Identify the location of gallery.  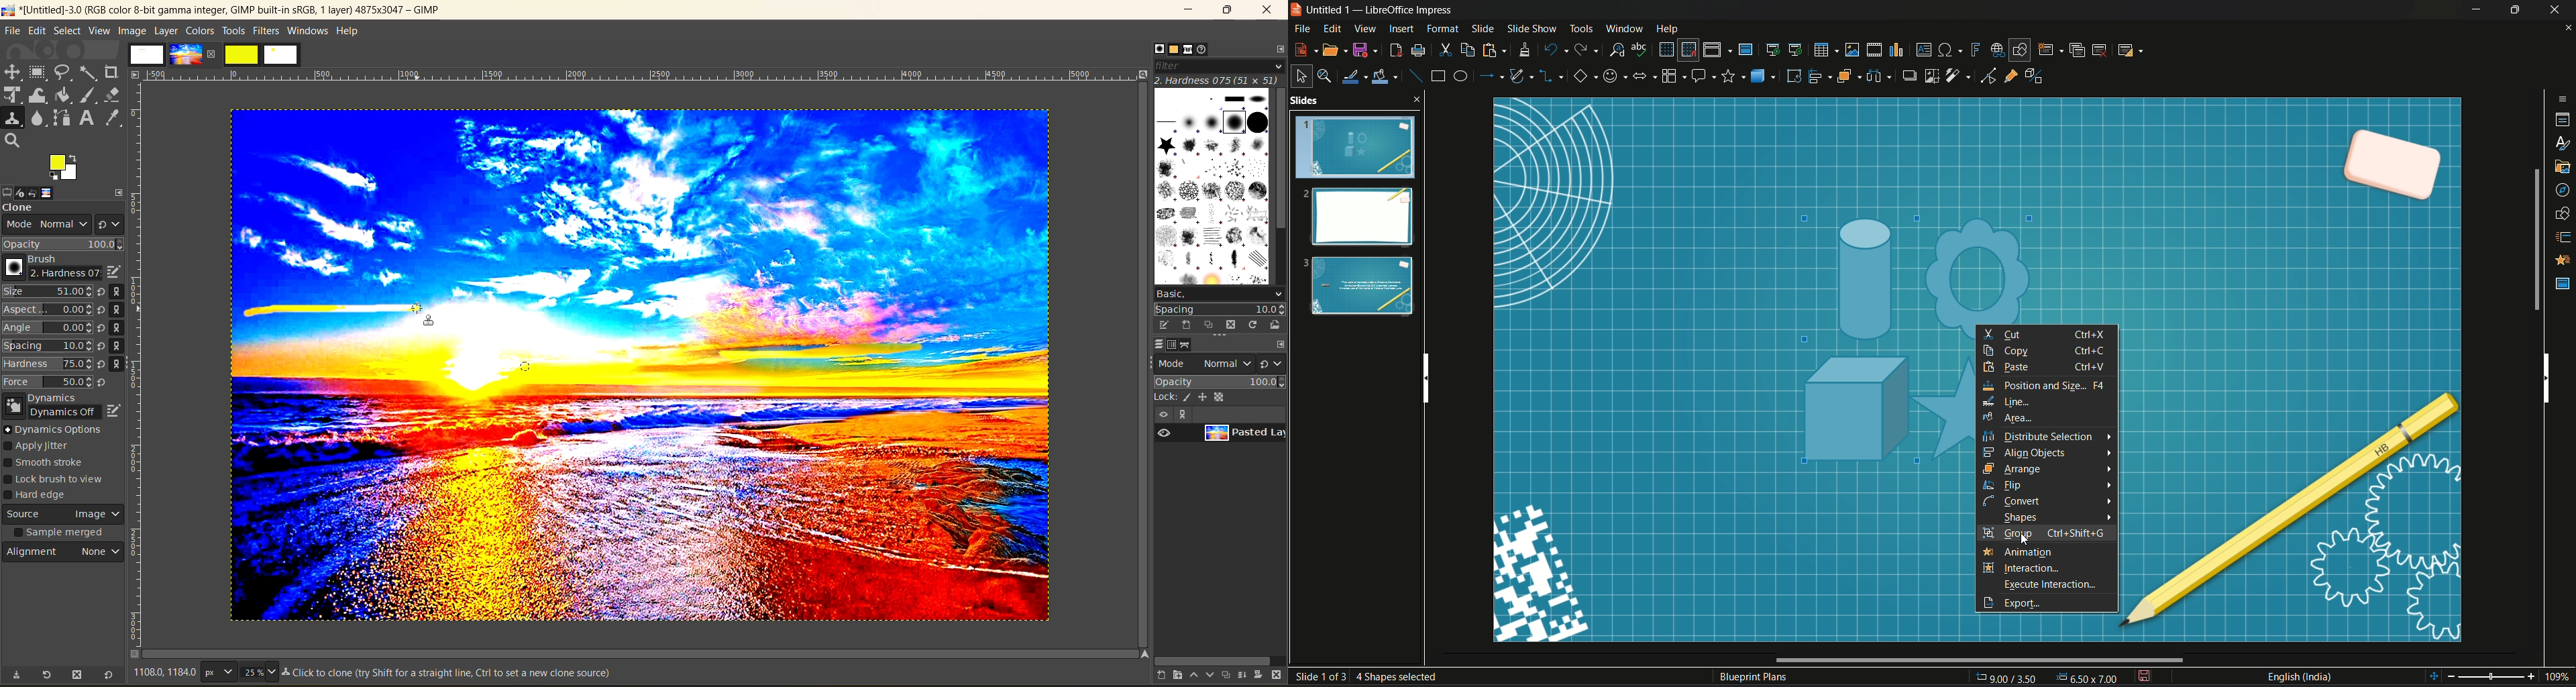
(2563, 167).